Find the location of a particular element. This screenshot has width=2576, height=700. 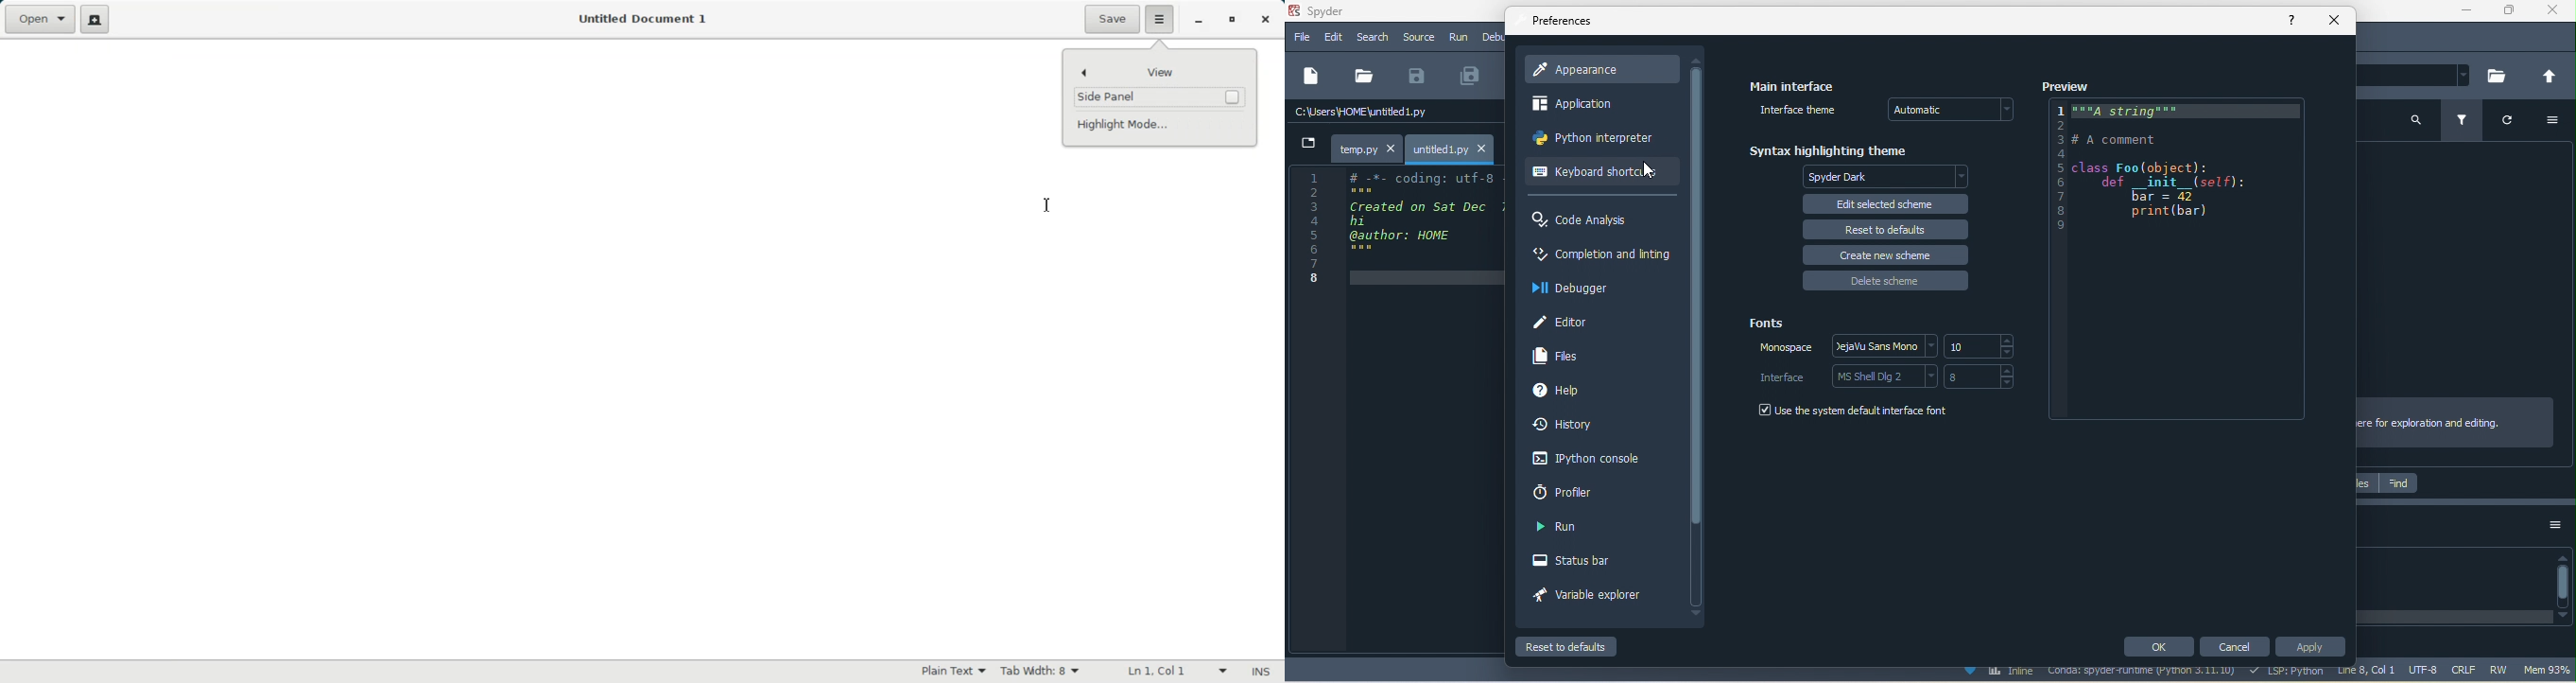

untitled1.py tab is located at coordinates (1453, 148).